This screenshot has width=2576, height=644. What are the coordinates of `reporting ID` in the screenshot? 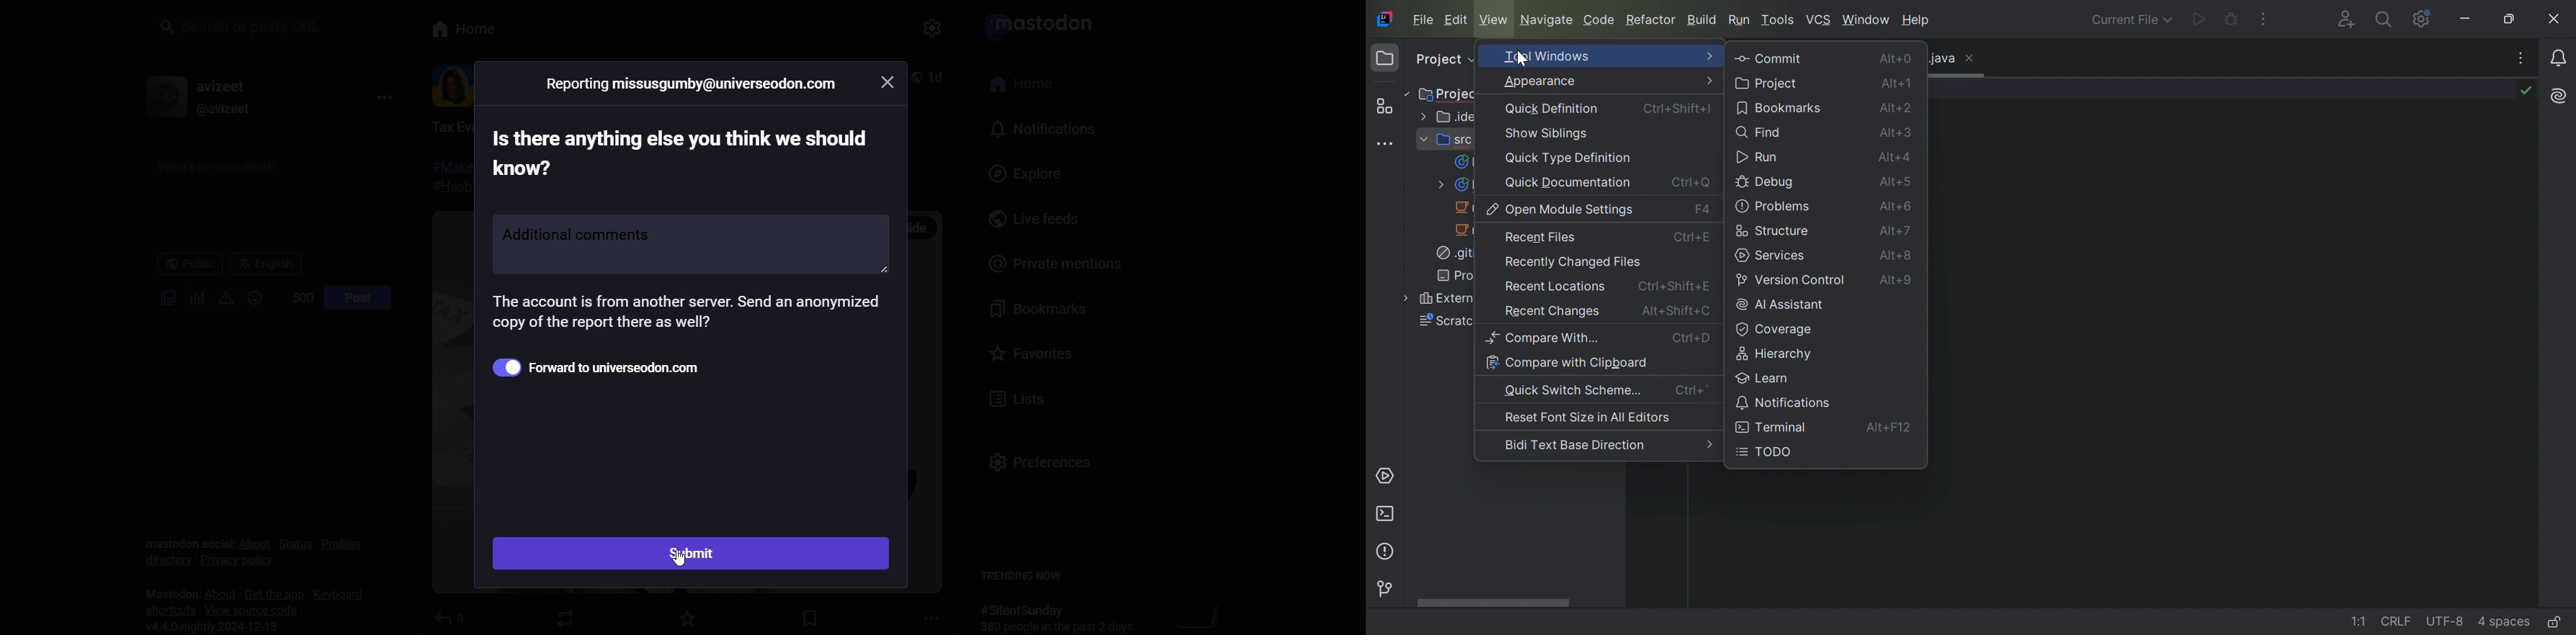 It's located at (692, 84).